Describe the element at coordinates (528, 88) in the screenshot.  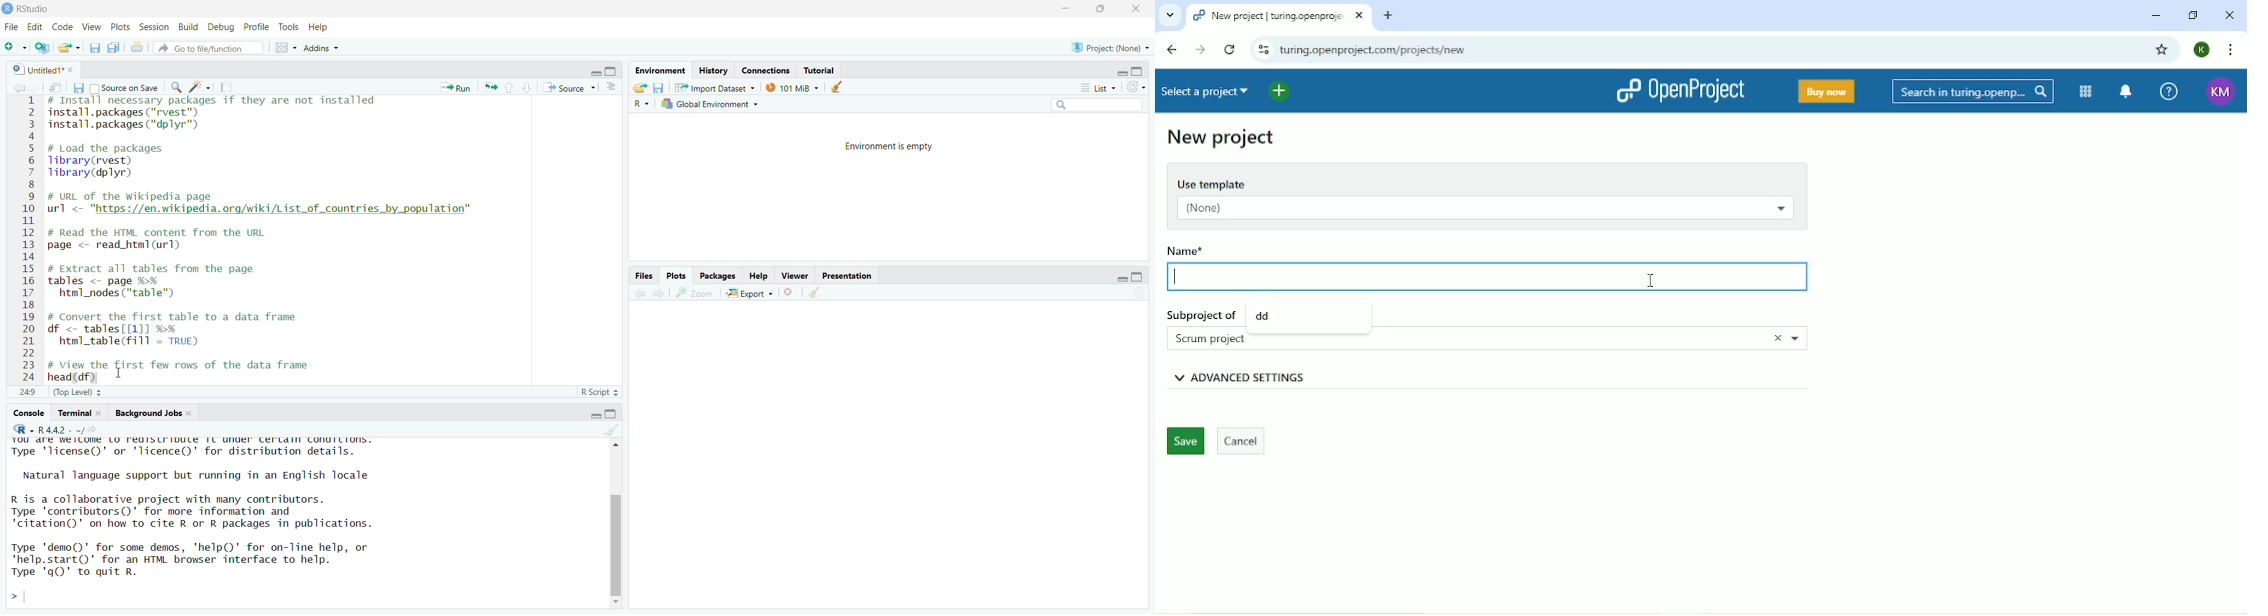
I see `down` at that location.